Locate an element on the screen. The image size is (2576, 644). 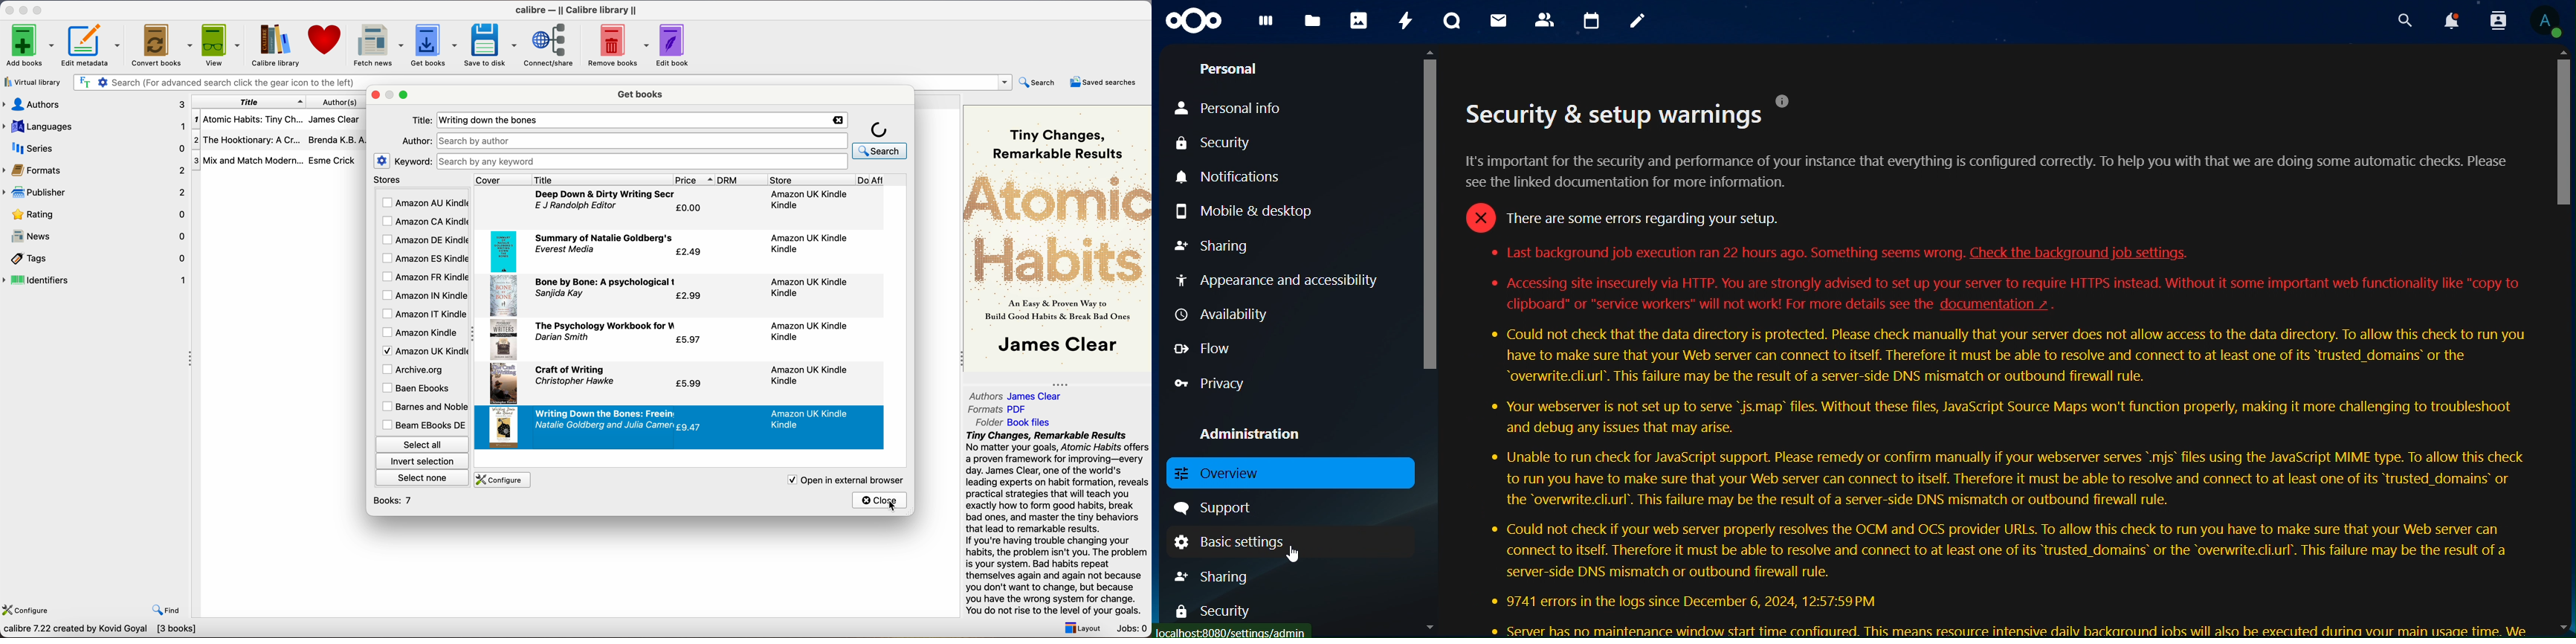
price is located at coordinates (695, 180).